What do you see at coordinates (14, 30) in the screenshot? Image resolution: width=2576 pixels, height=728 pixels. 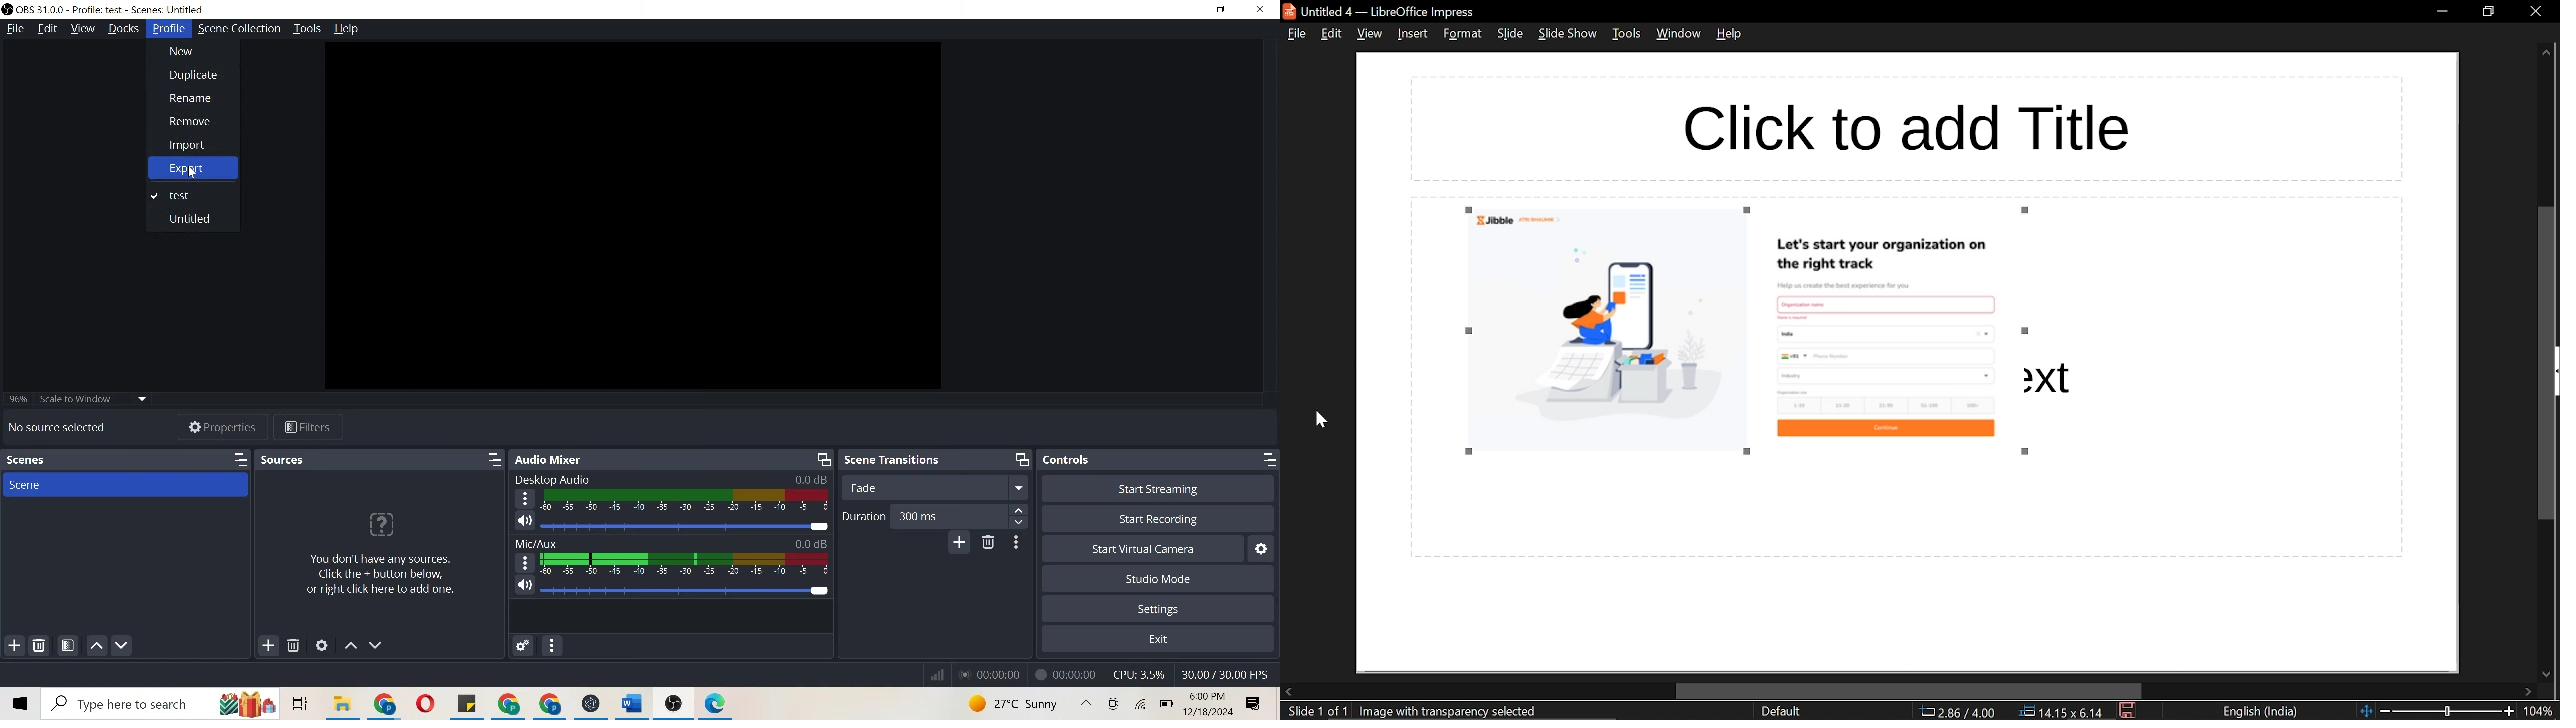 I see `file` at bounding box center [14, 30].